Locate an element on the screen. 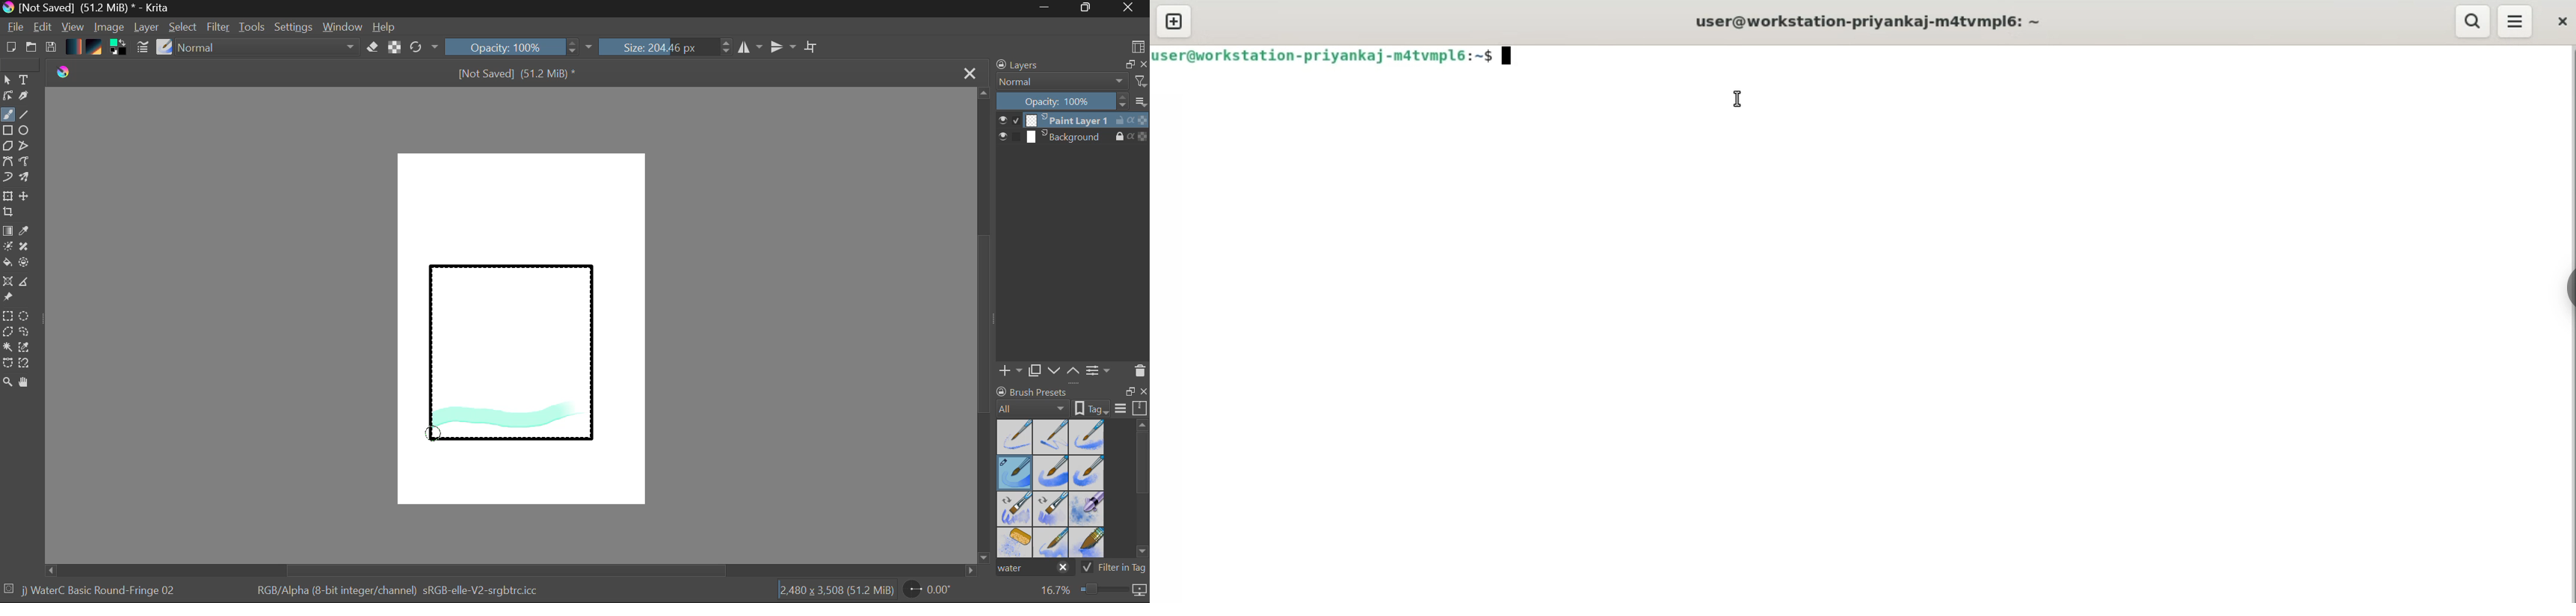 This screenshot has width=2576, height=616. Water C - Wet is located at coordinates (1052, 437).